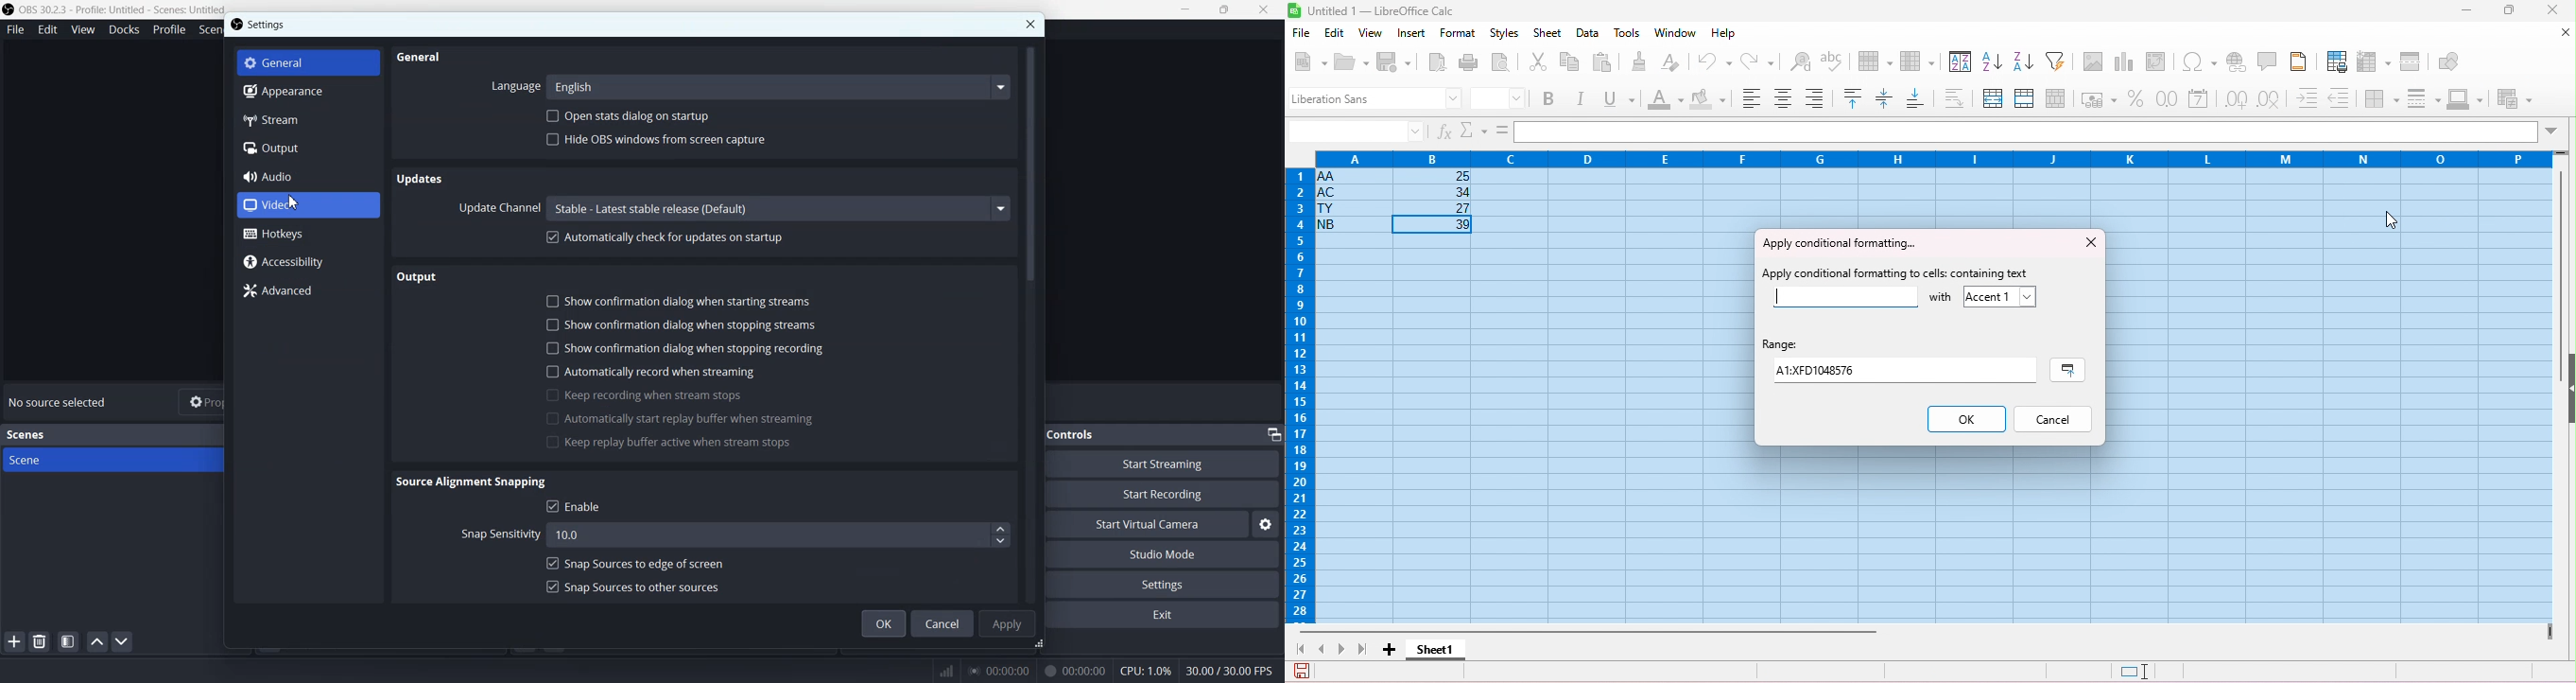 The image size is (2576, 700). Describe the element at coordinates (1994, 99) in the screenshot. I see `merge and center` at that location.